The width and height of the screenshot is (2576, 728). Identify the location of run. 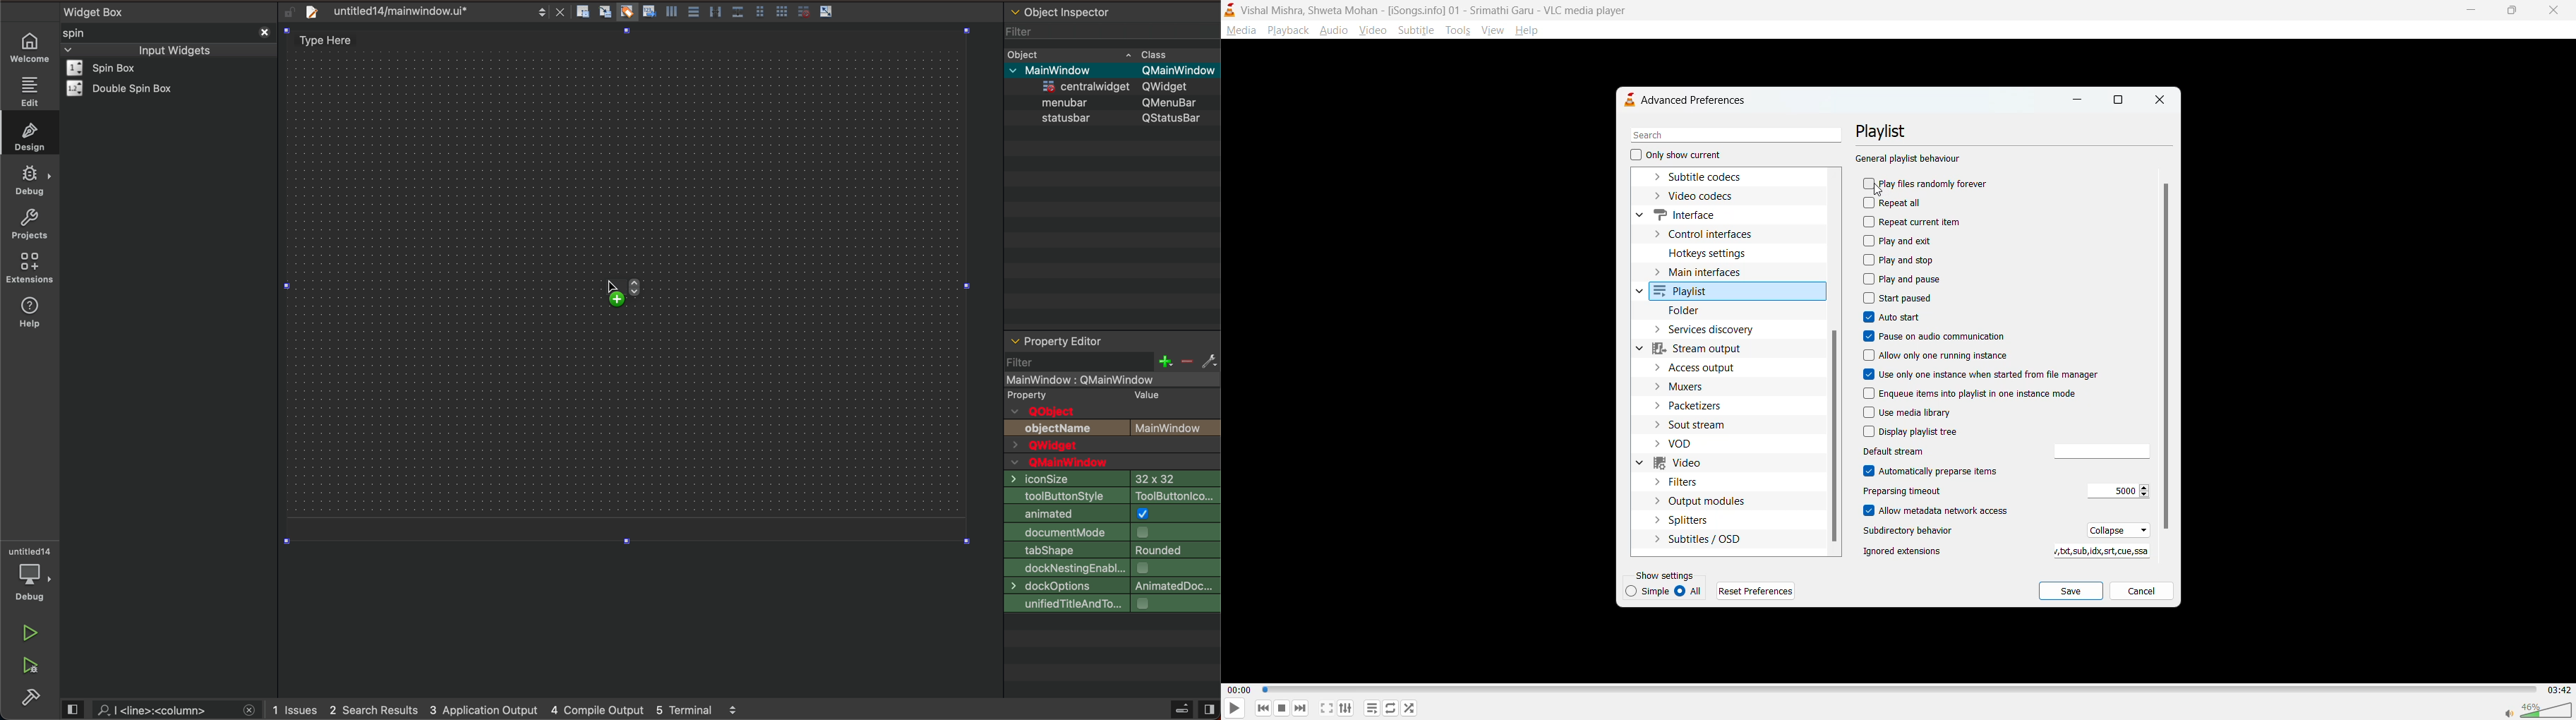
(28, 633).